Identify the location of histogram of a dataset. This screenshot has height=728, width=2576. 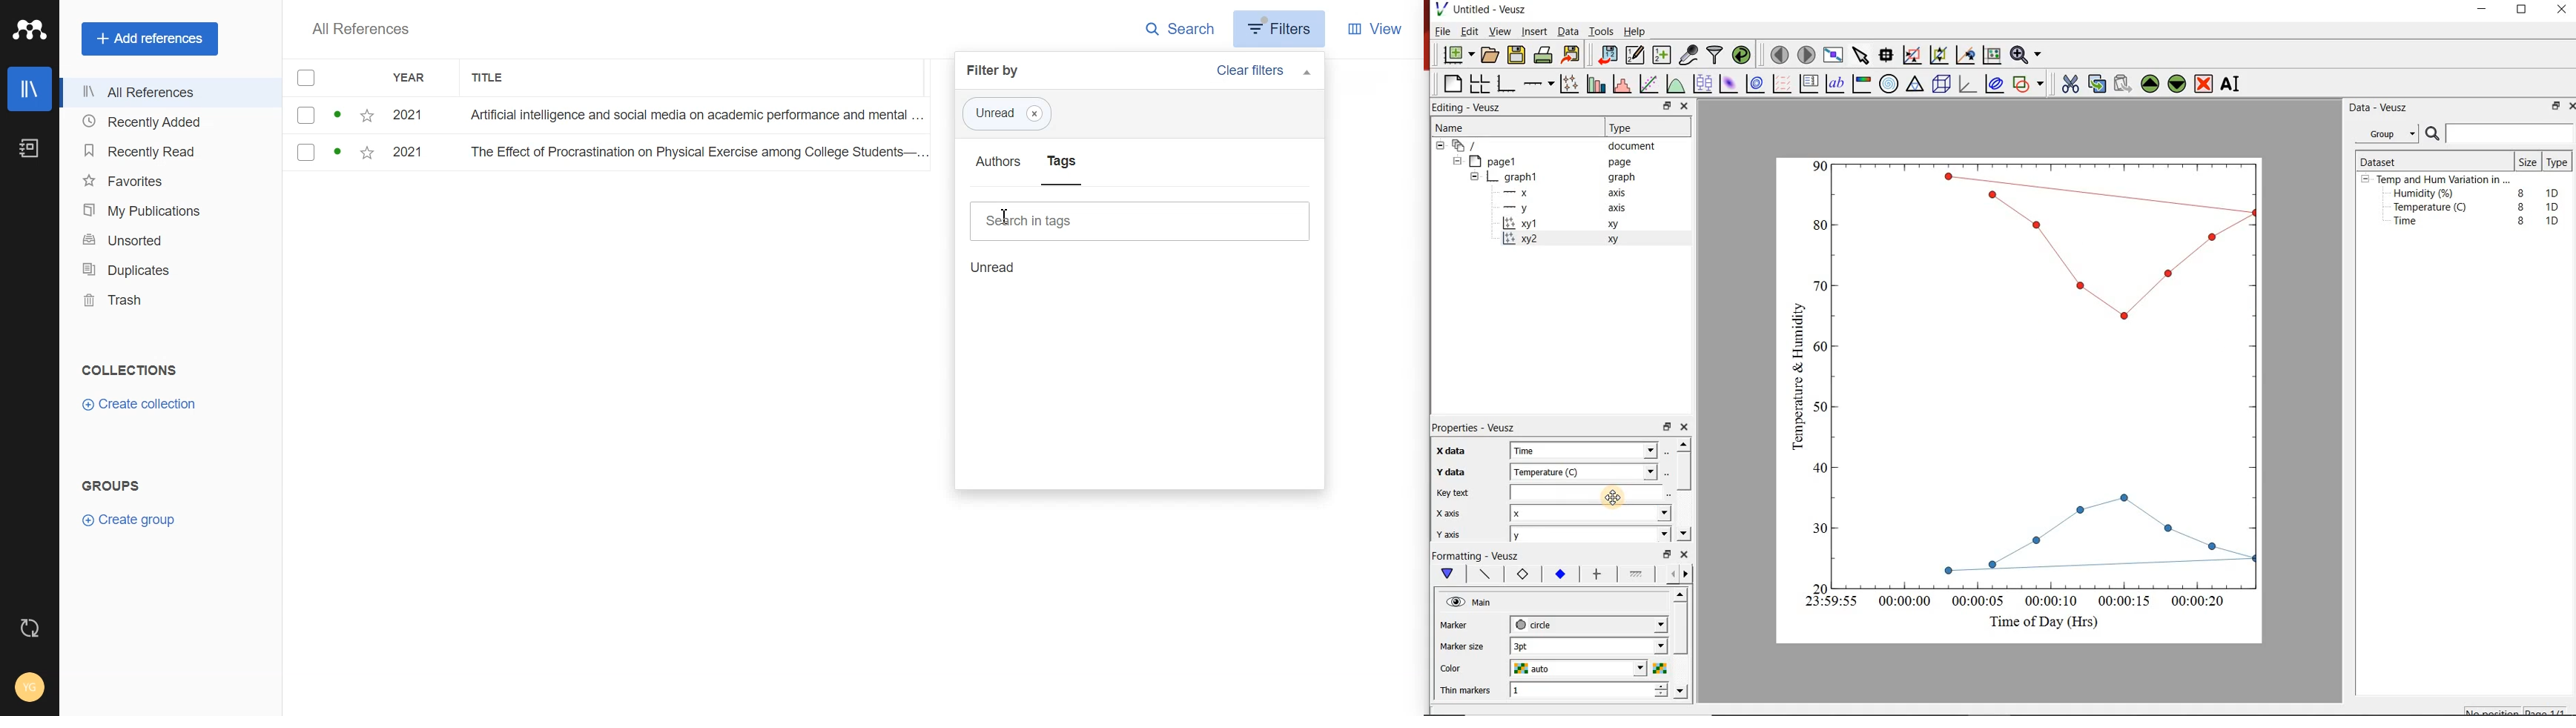
(1624, 84).